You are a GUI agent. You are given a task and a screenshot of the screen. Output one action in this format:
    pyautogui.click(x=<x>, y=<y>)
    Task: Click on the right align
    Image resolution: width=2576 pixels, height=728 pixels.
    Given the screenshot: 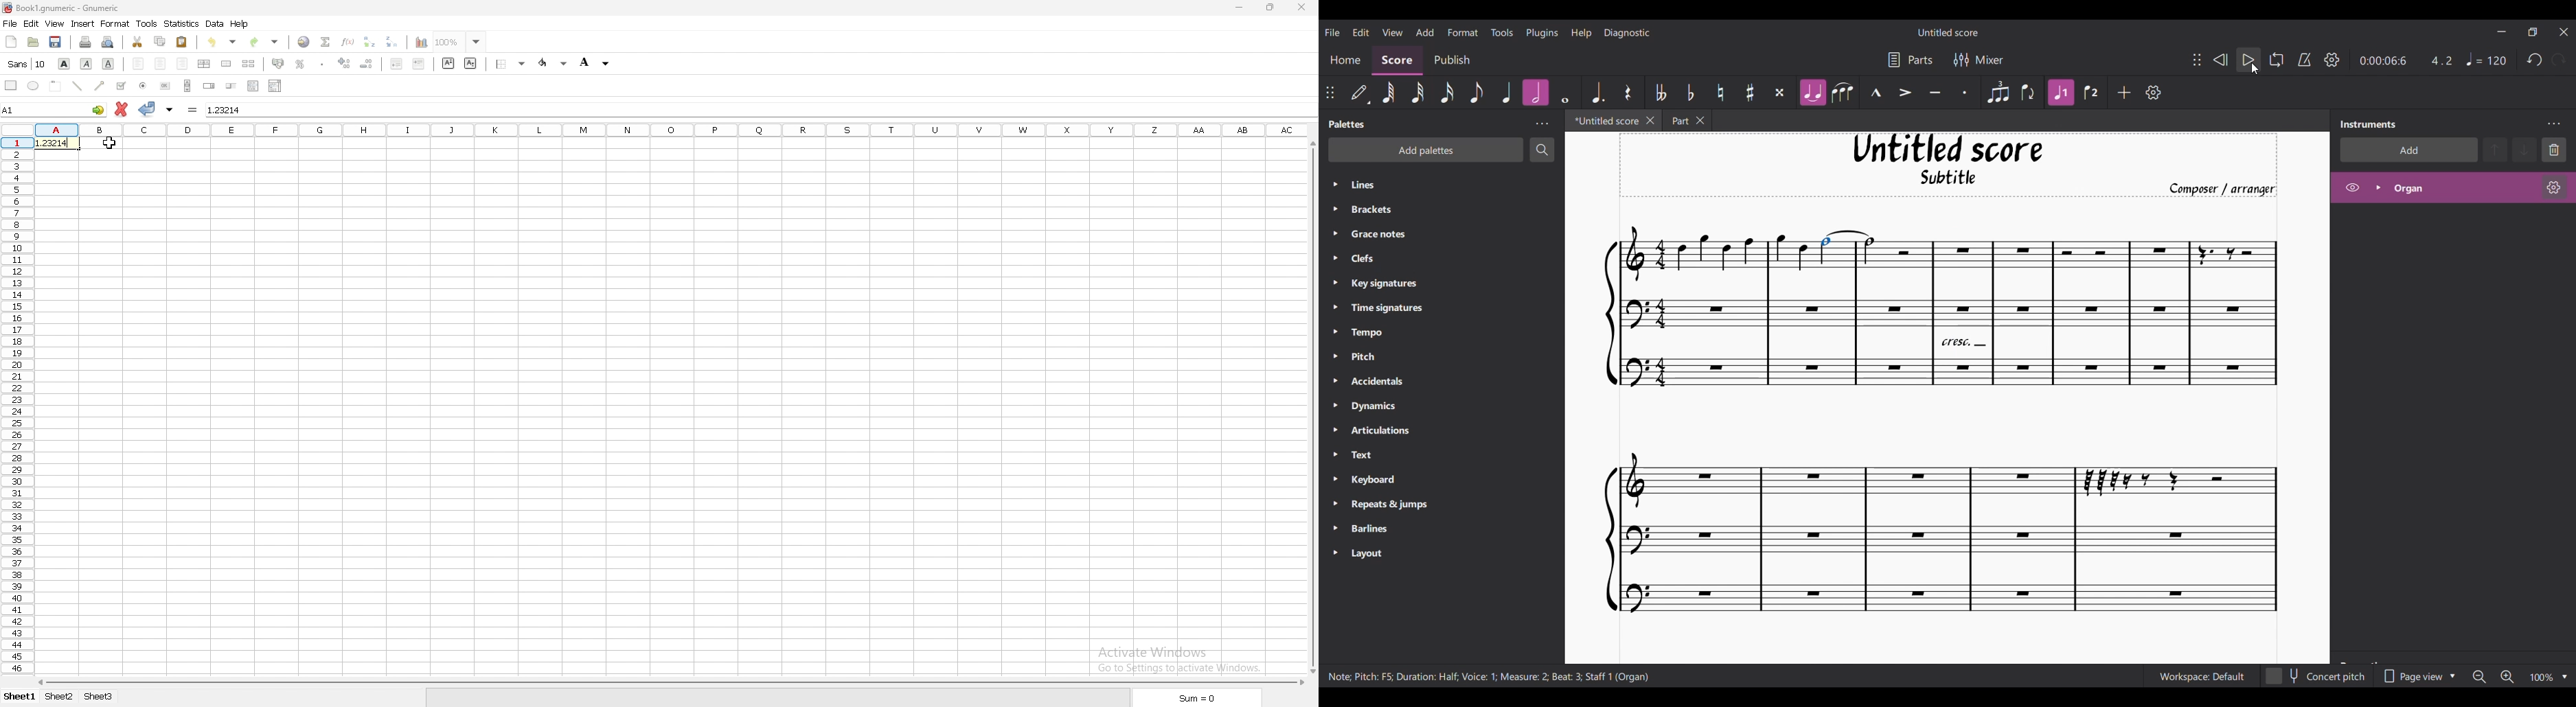 What is the action you would take?
    pyautogui.click(x=182, y=64)
    